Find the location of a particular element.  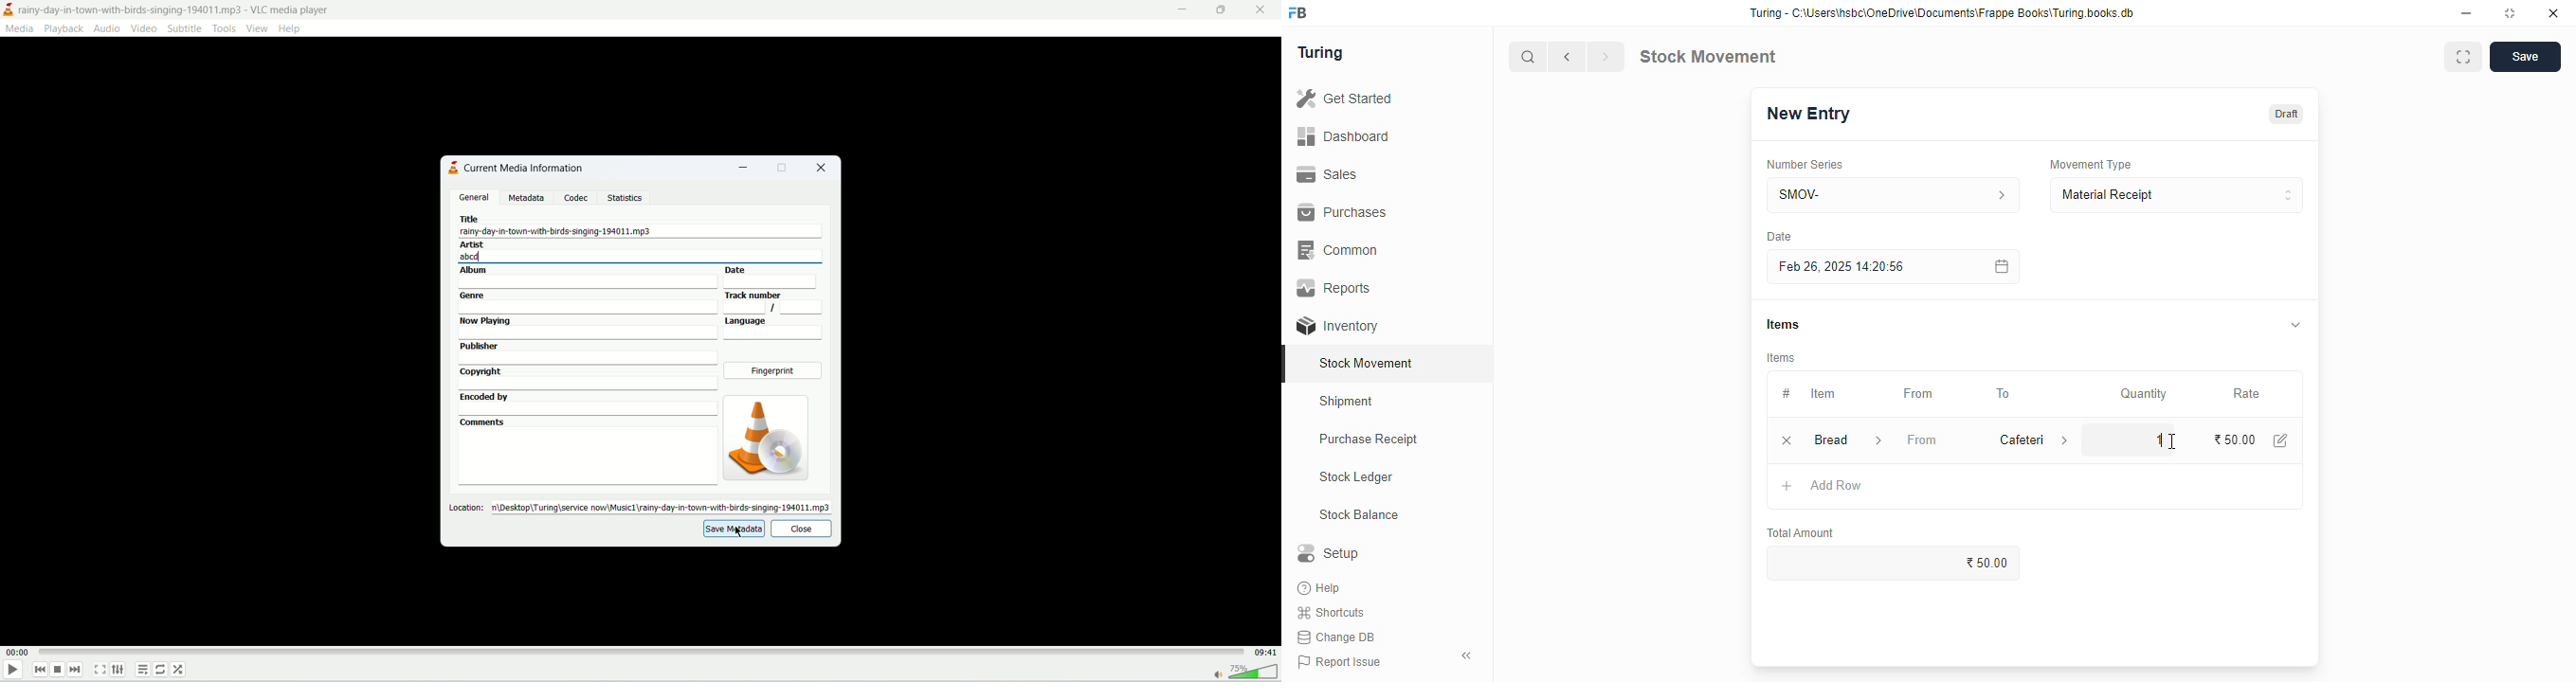

inventory is located at coordinates (1337, 326).